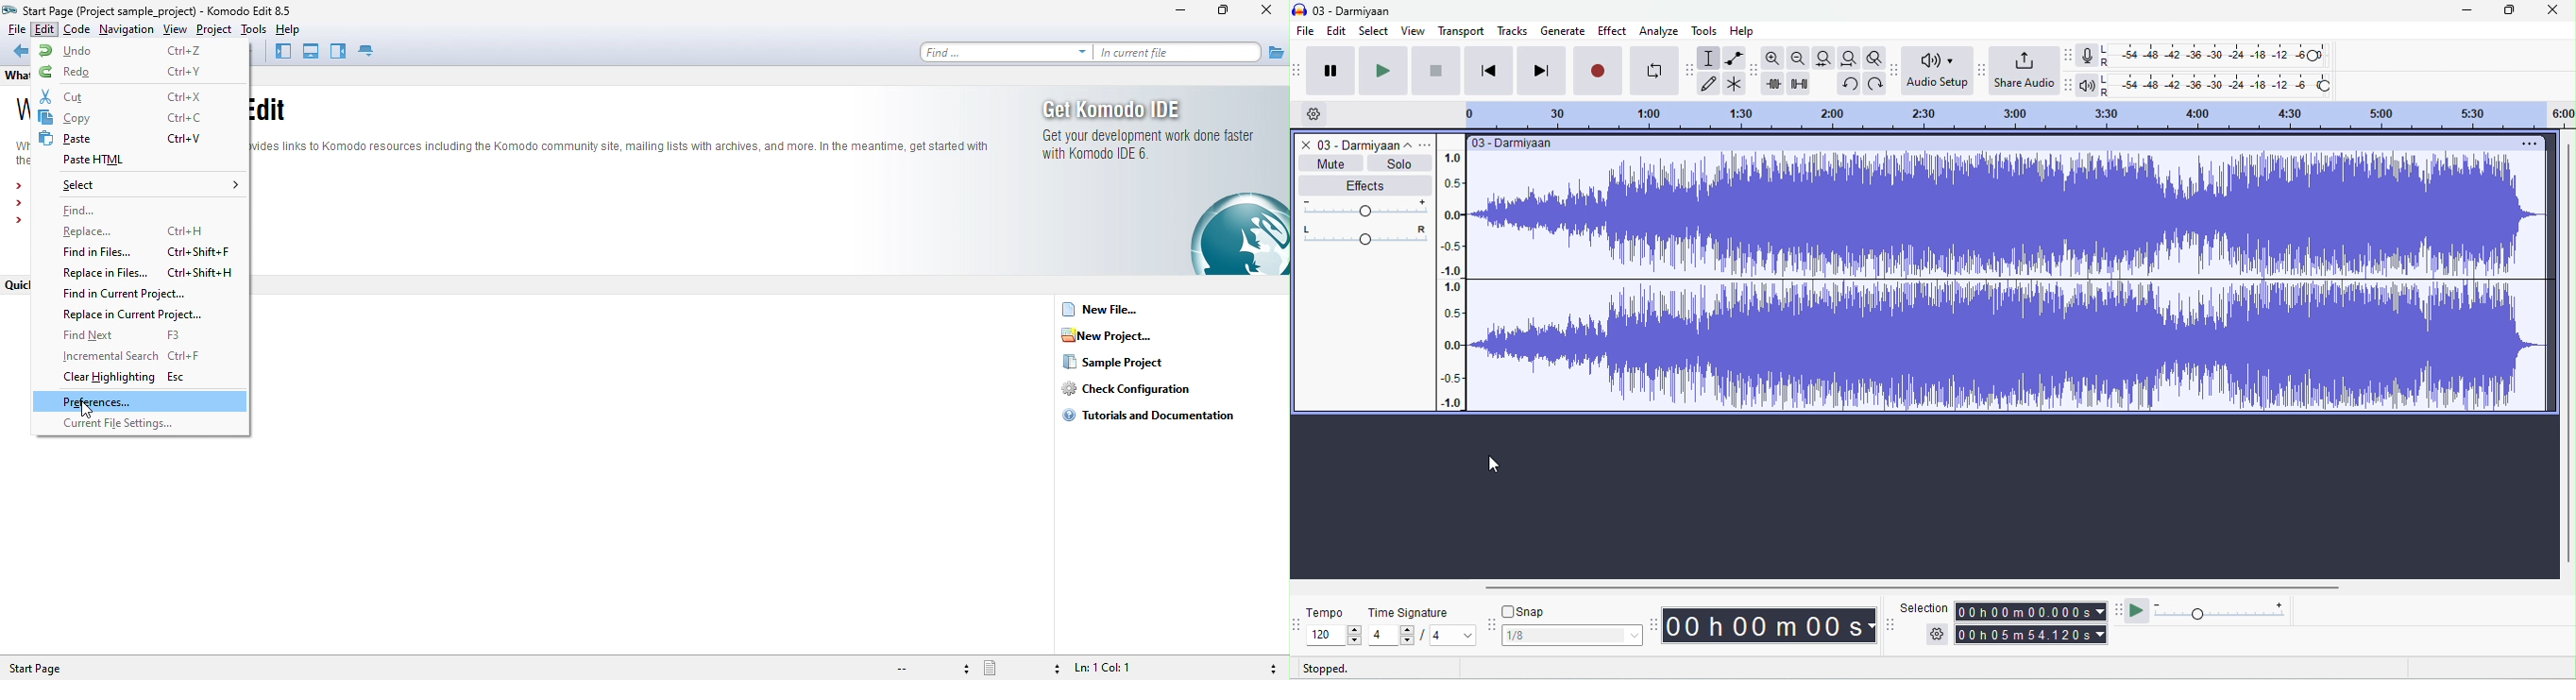 The image size is (2576, 700). I want to click on skip to last, so click(1540, 71).